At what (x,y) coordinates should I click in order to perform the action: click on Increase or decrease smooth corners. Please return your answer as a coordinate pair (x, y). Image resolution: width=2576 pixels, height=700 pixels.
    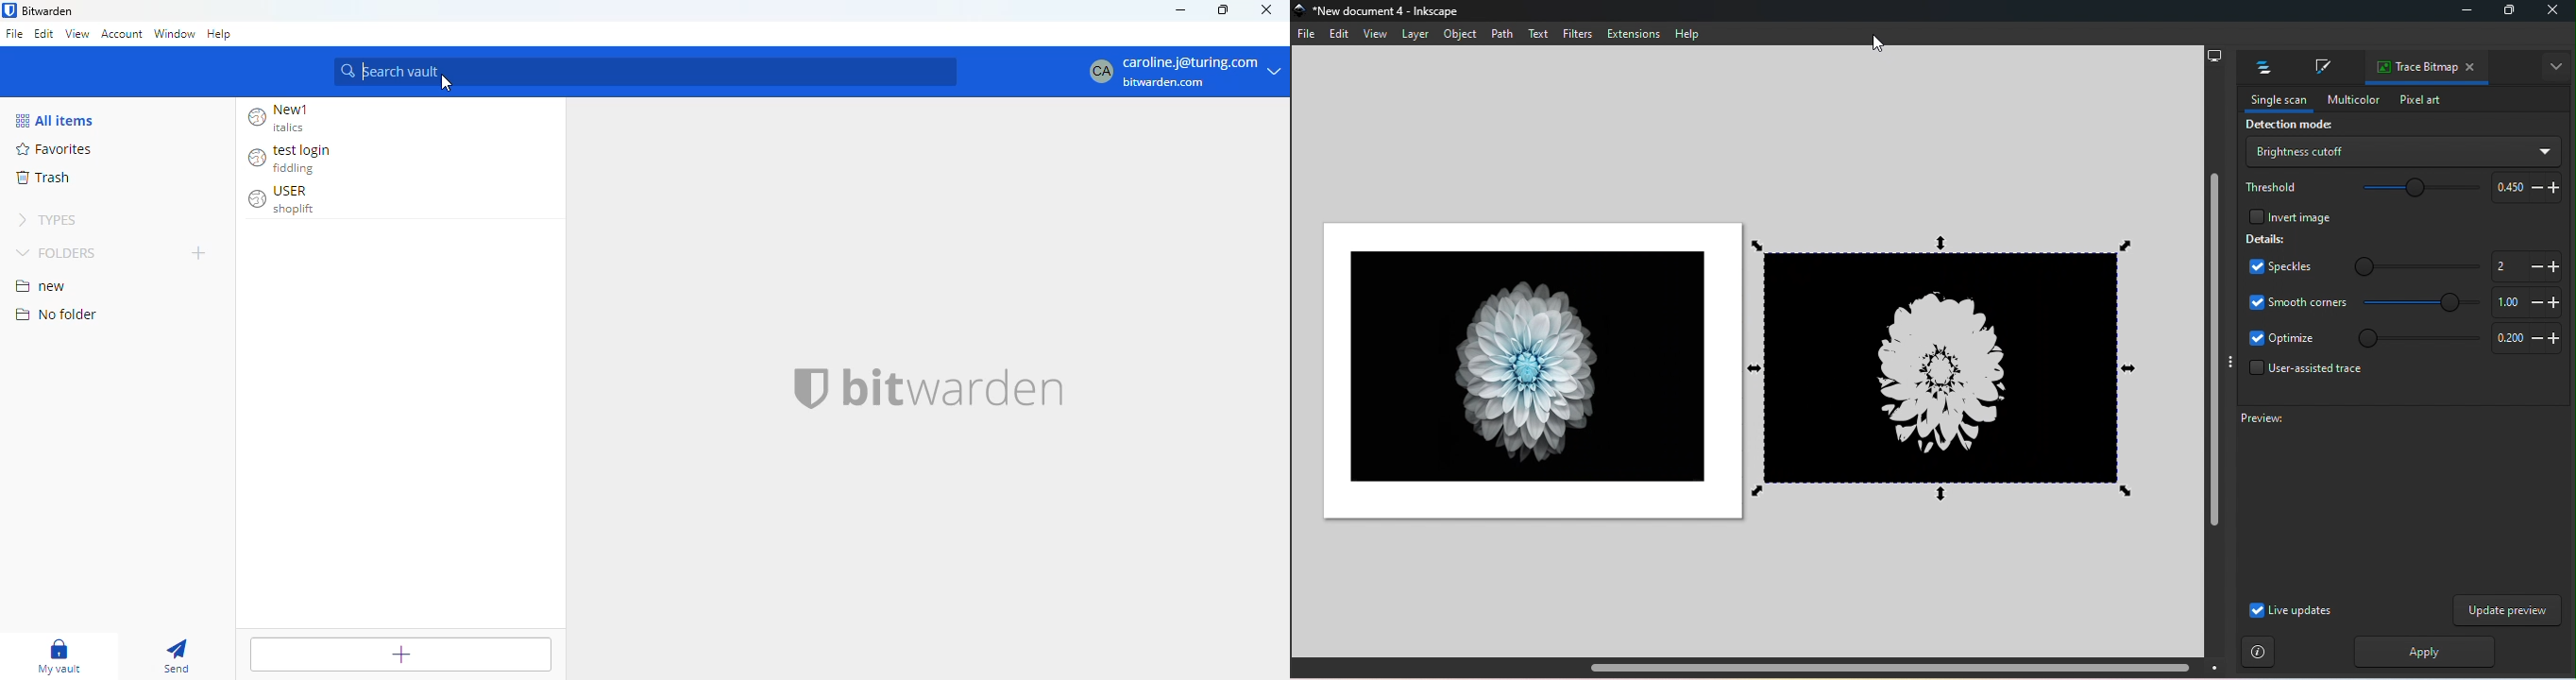
    Looking at the image, I should click on (2524, 302).